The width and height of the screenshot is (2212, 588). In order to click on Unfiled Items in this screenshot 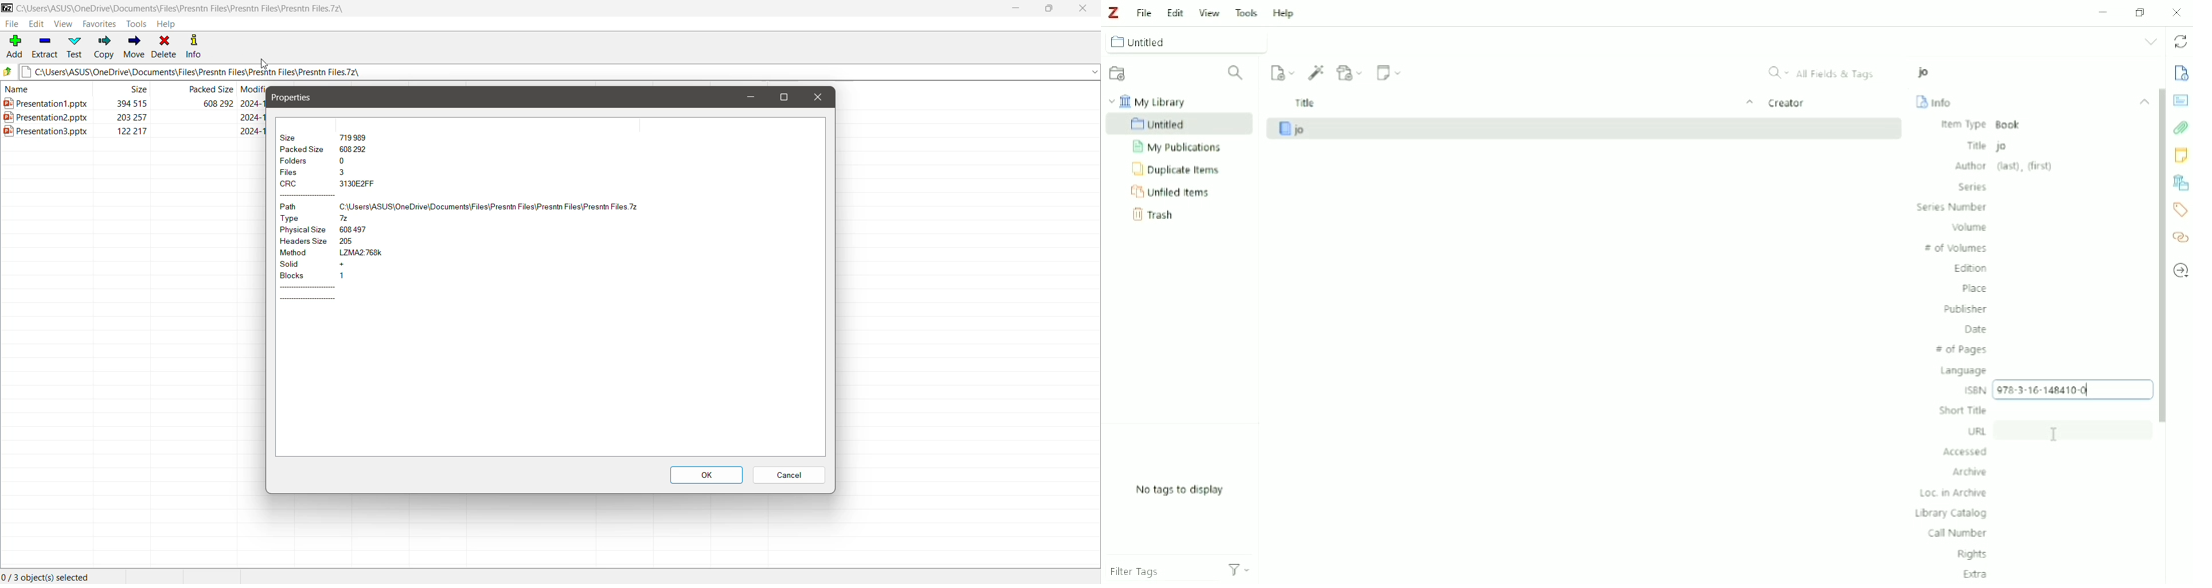, I will do `click(1175, 193)`.